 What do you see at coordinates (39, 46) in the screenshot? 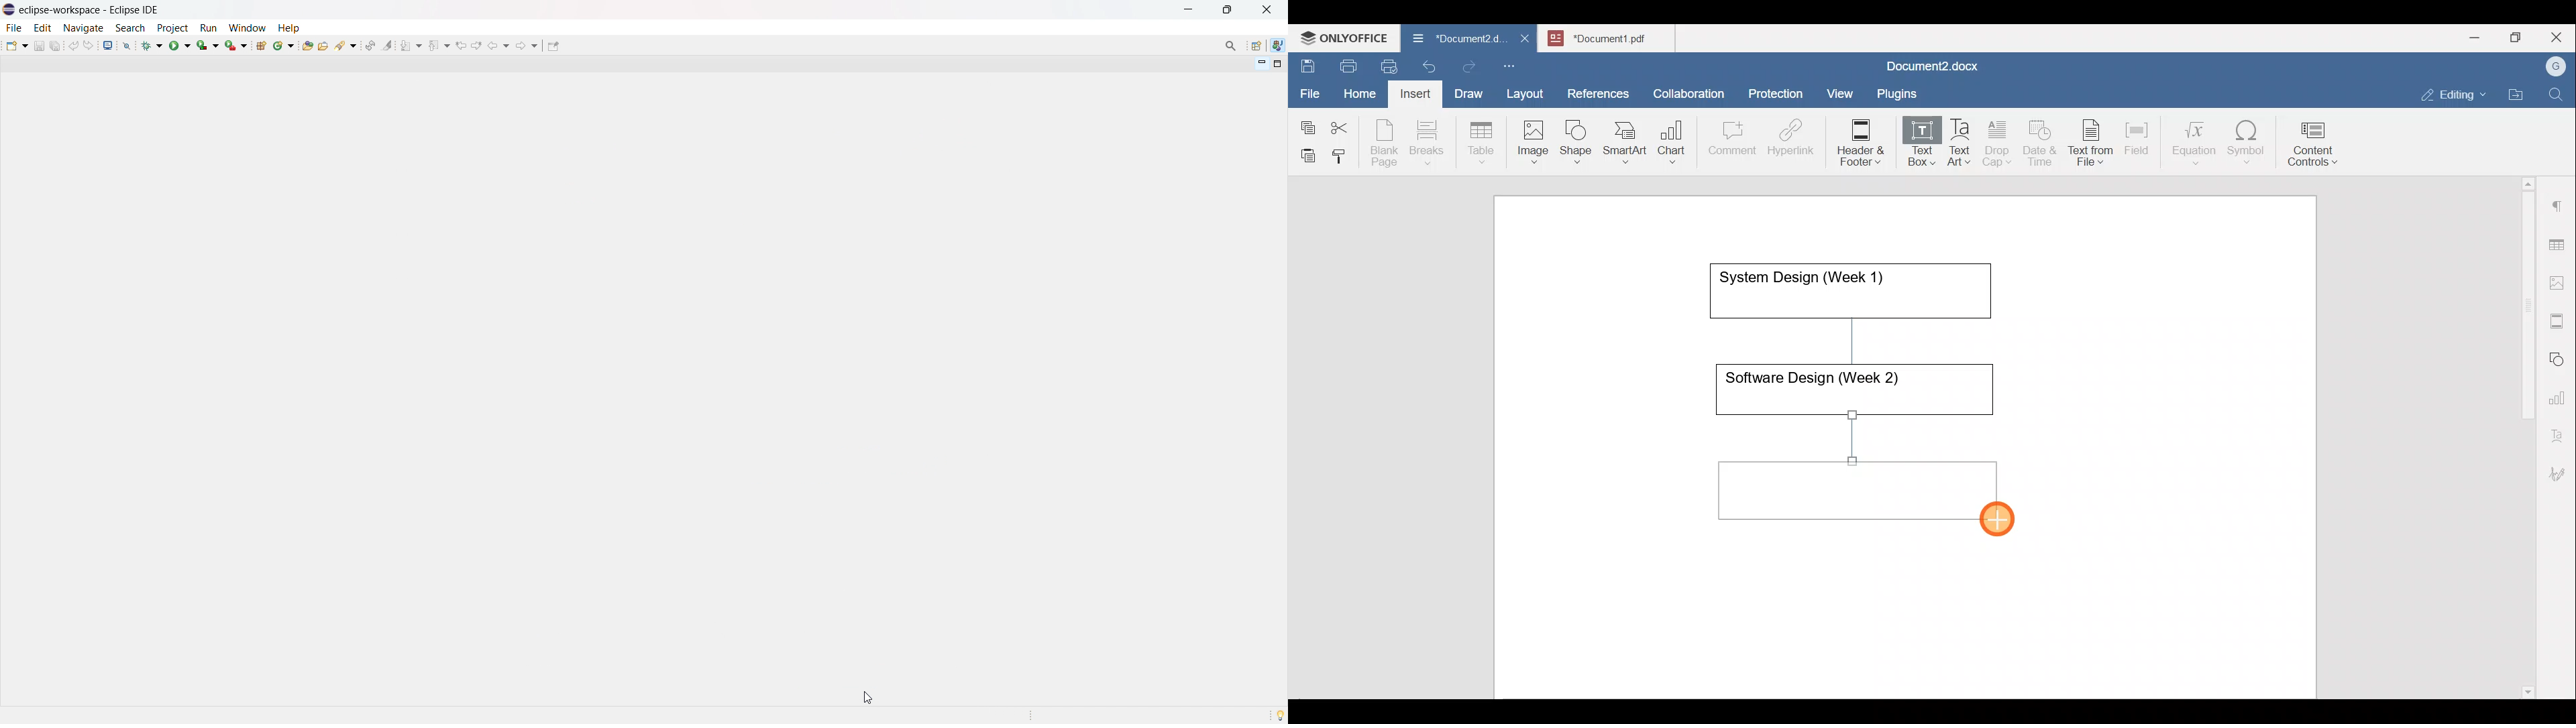
I see `save` at bounding box center [39, 46].